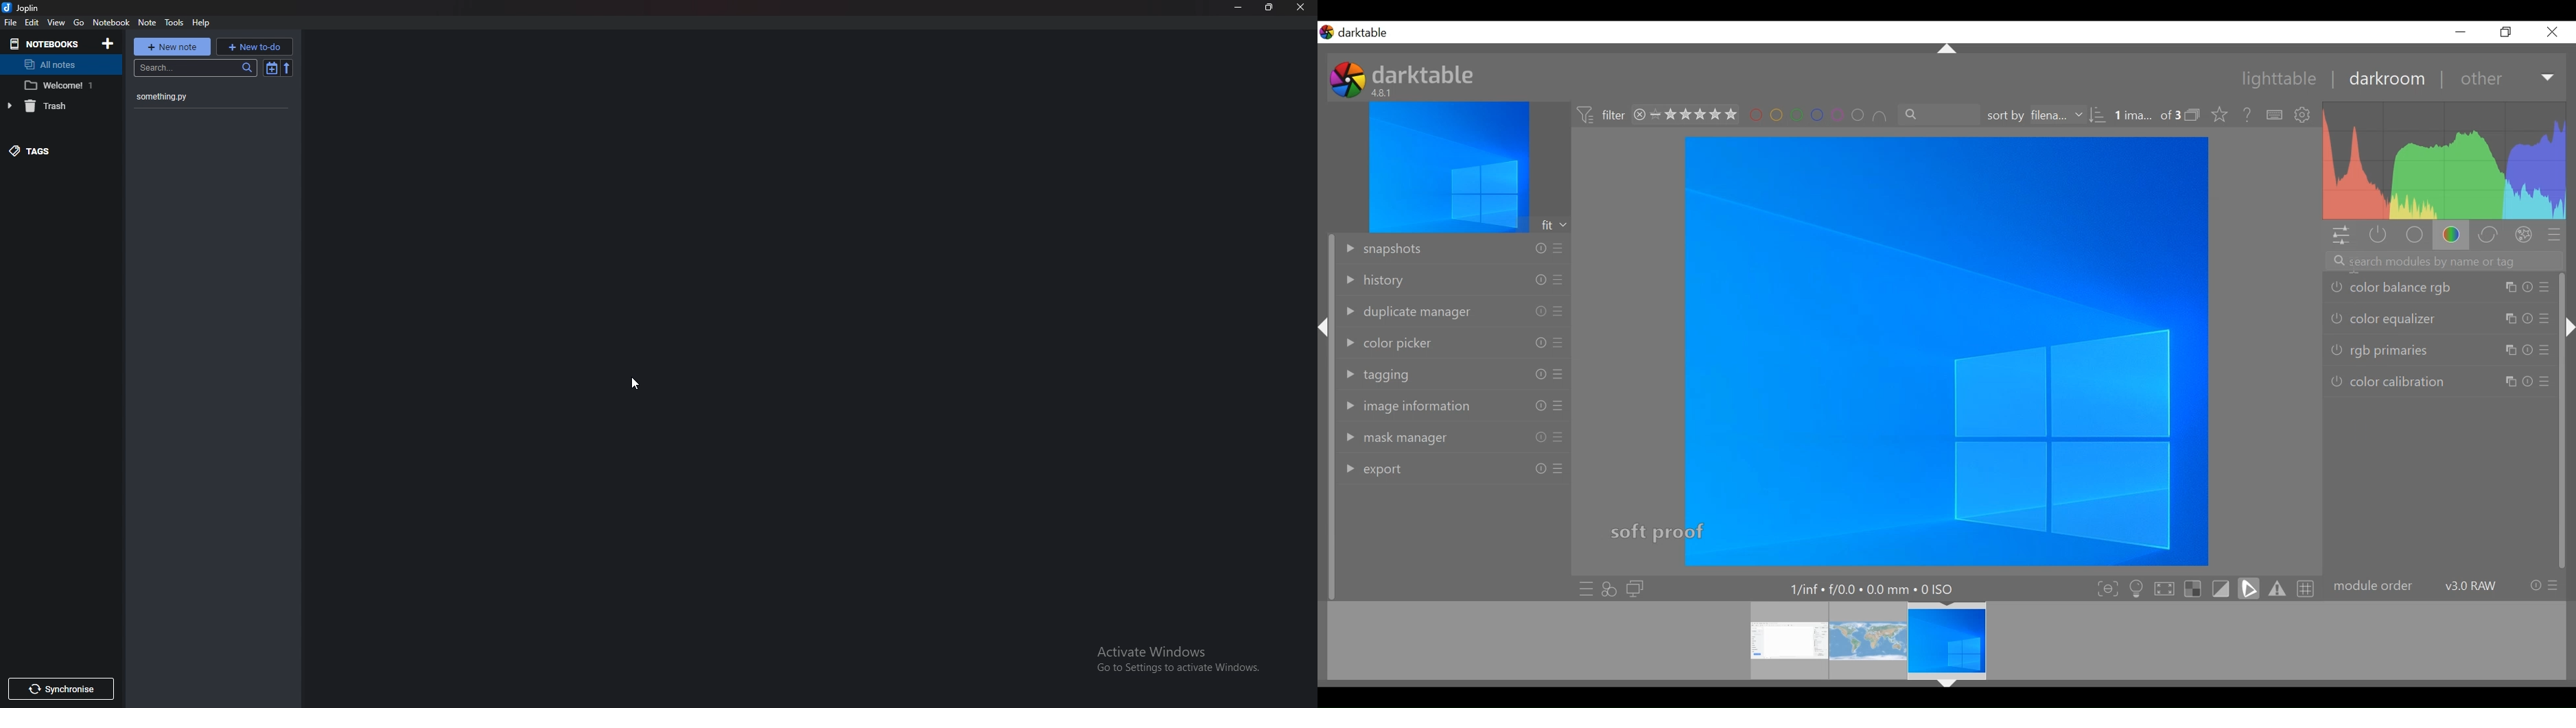 The image size is (2576, 728). I want to click on sort by, so click(2036, 115).